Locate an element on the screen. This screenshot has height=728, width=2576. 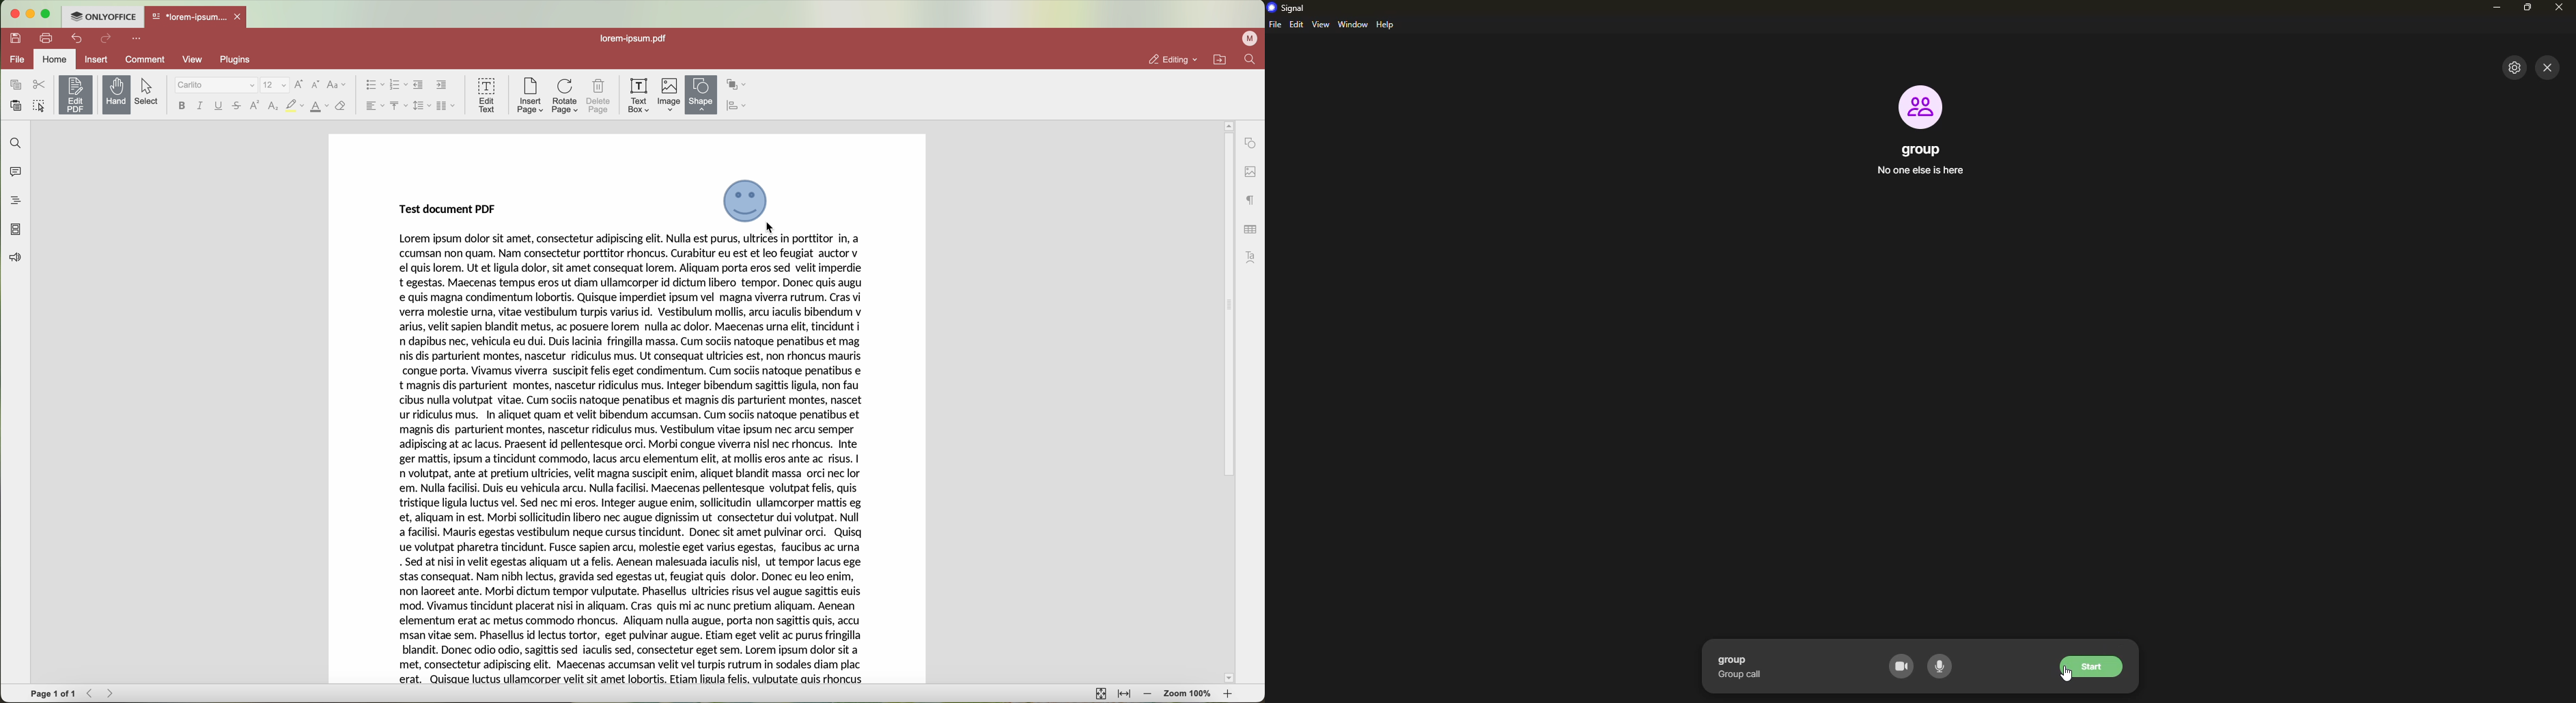
edit PDF is located at coordinates (78, 93).